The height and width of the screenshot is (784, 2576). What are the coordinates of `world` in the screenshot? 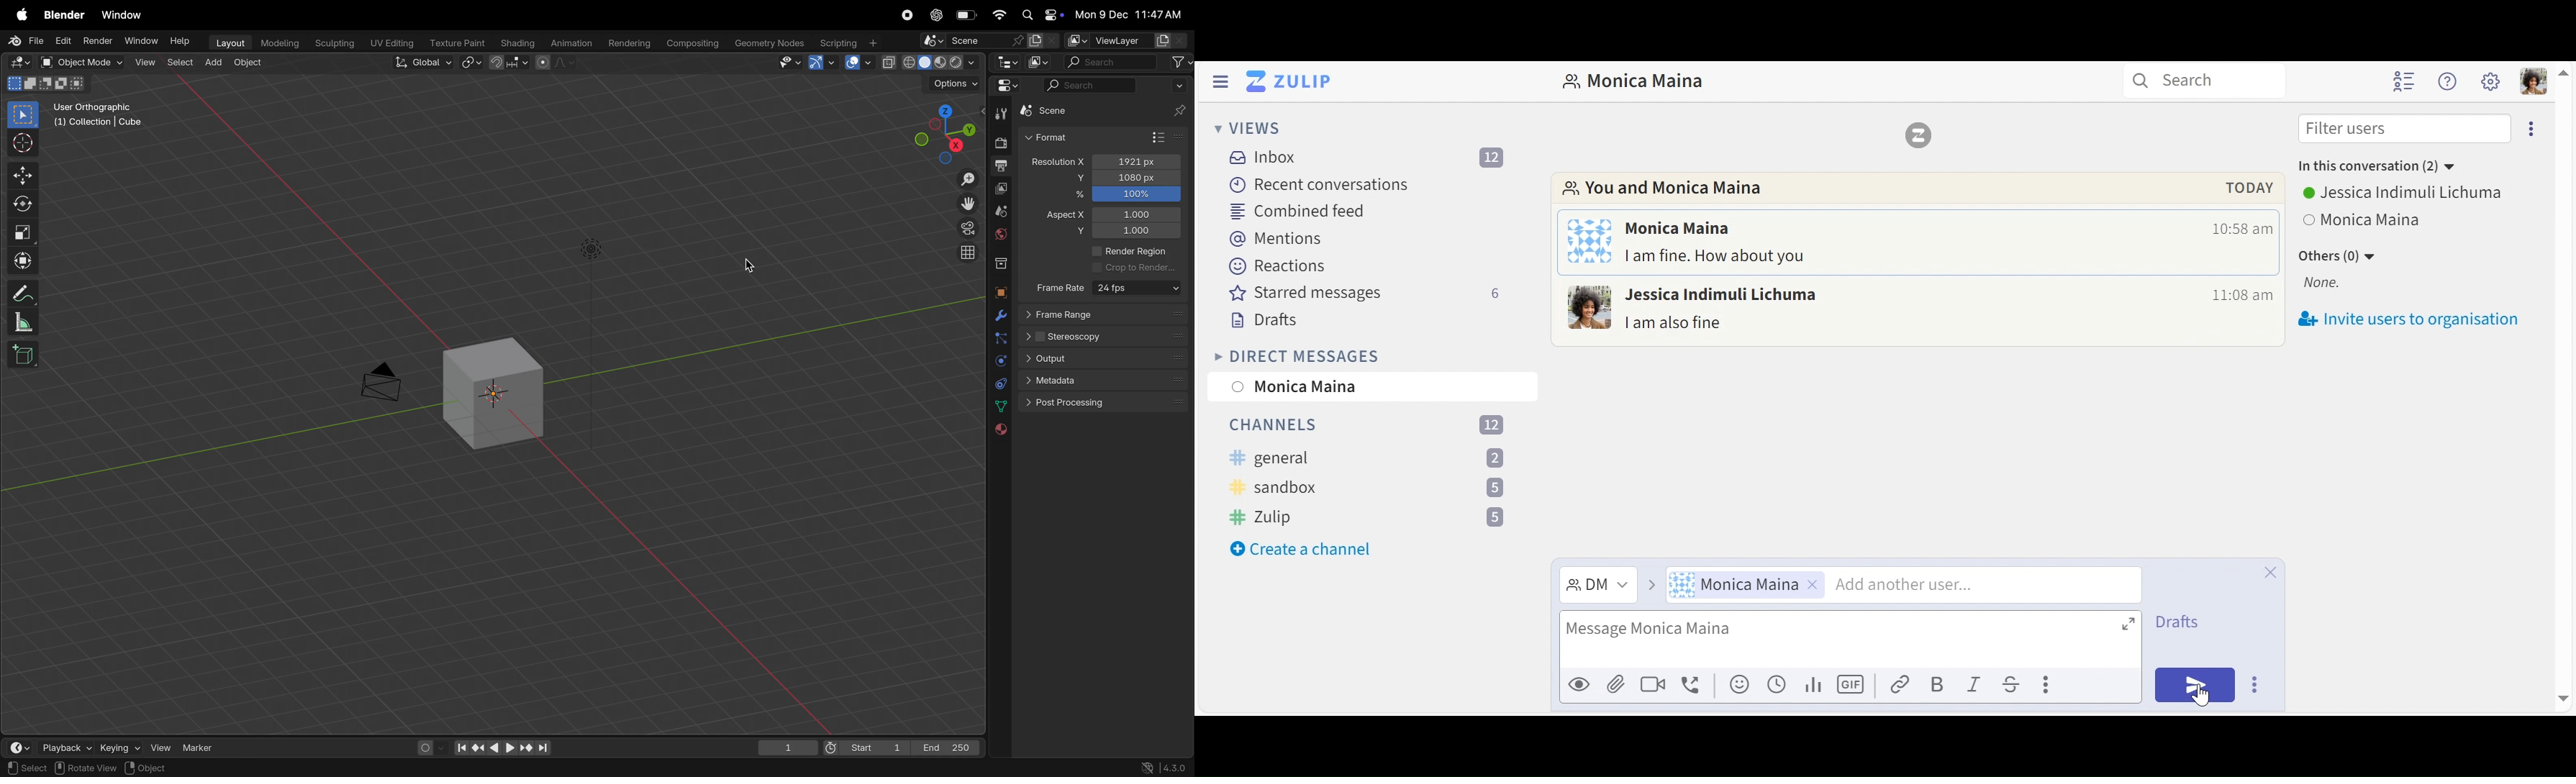 It's located at (1001, 237).